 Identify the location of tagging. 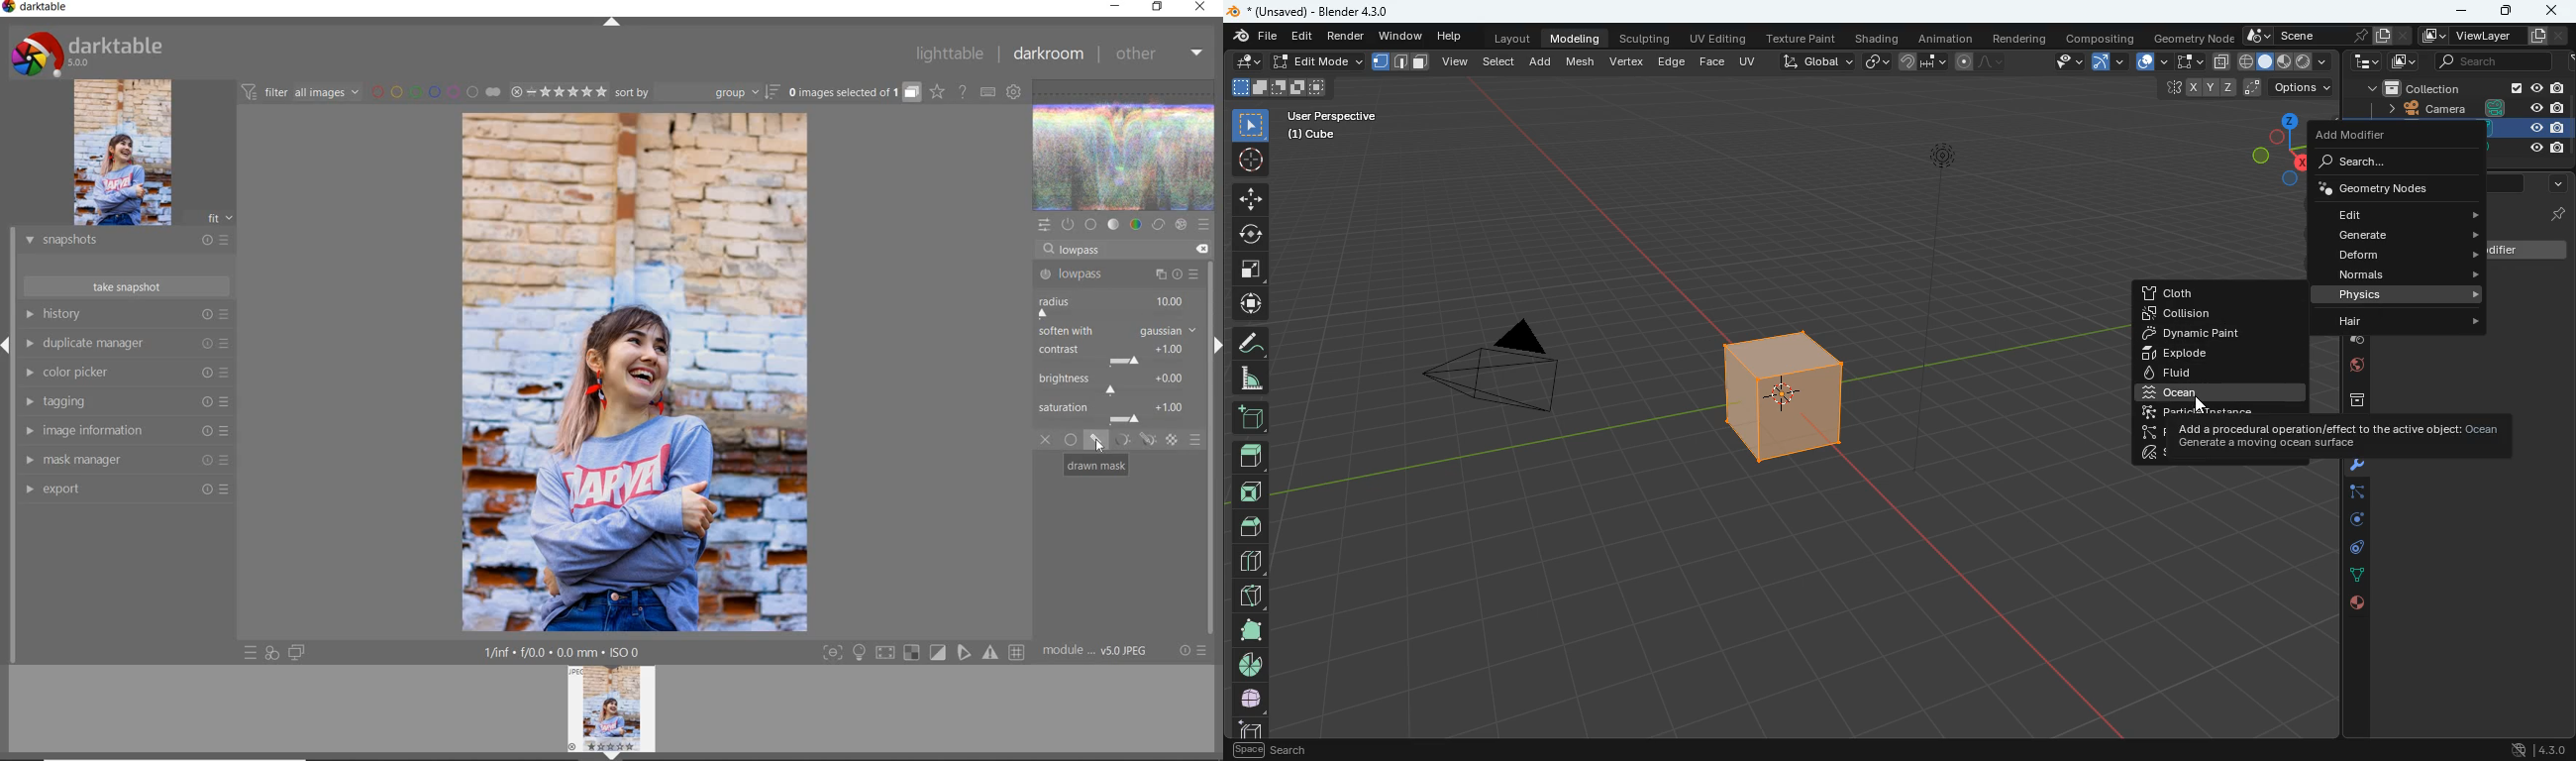
(126, 403).